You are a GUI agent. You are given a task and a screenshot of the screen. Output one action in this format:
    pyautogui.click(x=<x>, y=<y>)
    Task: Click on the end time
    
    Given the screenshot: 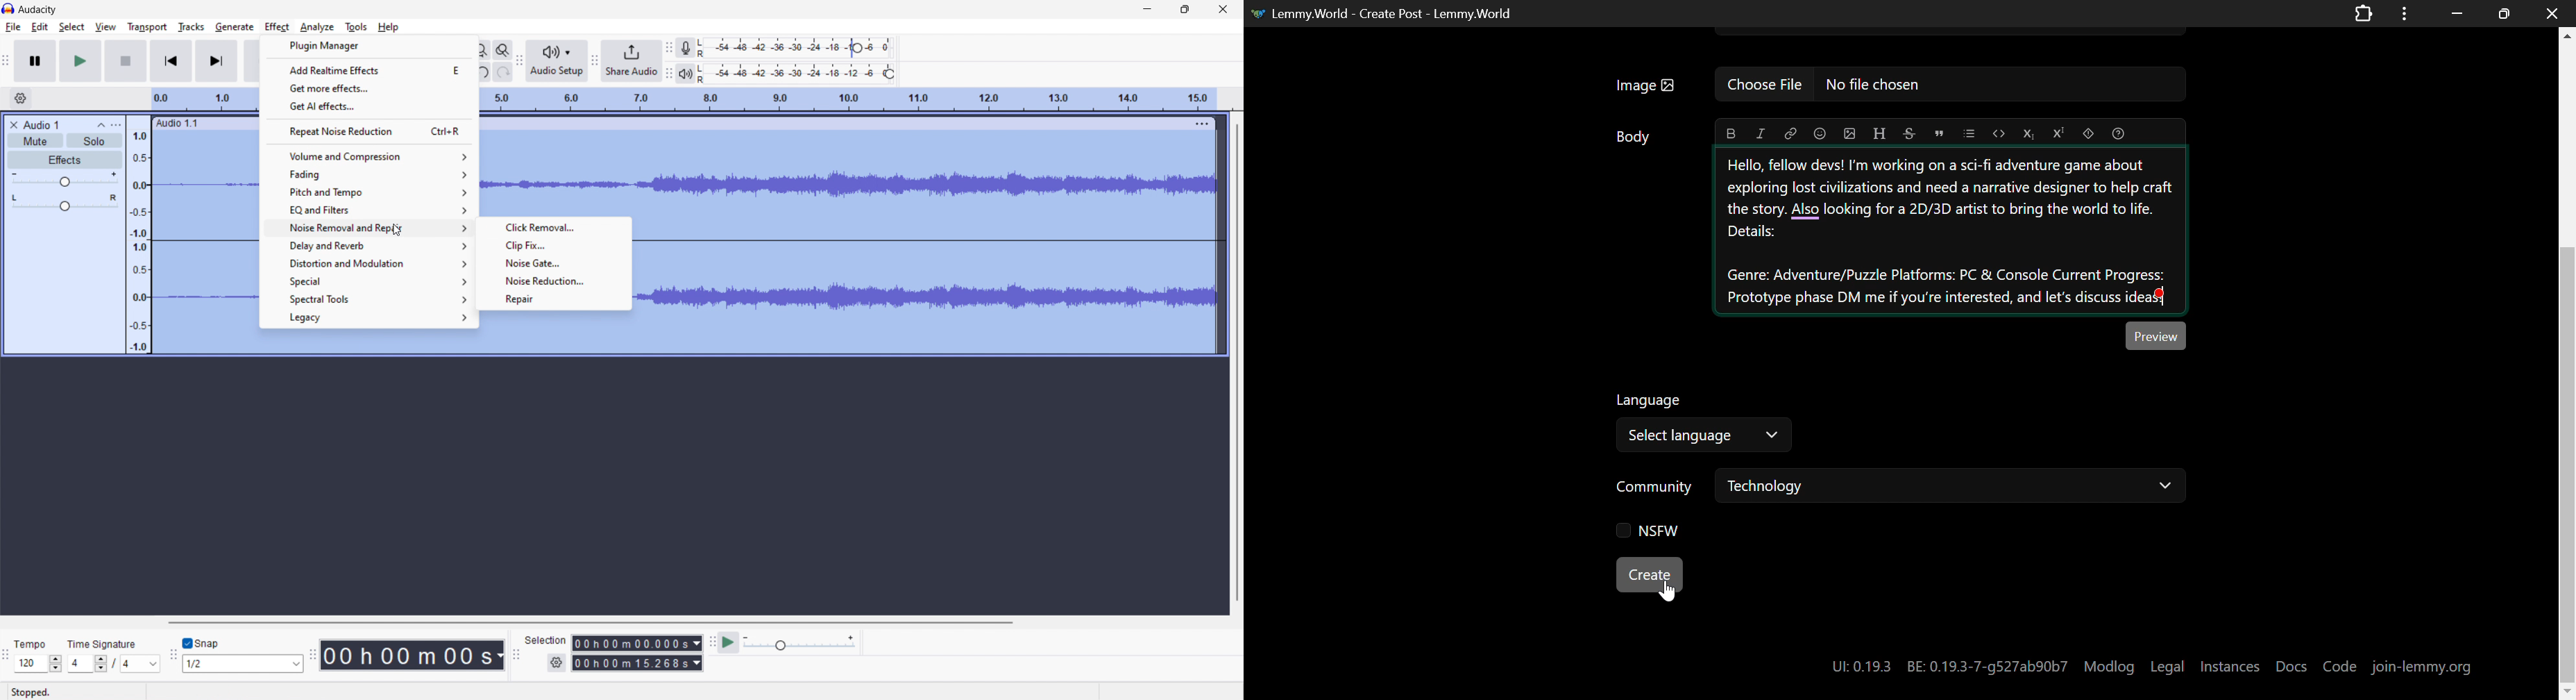 What is the action you would take?
    pyautogui.click(x=637, y=662)
    